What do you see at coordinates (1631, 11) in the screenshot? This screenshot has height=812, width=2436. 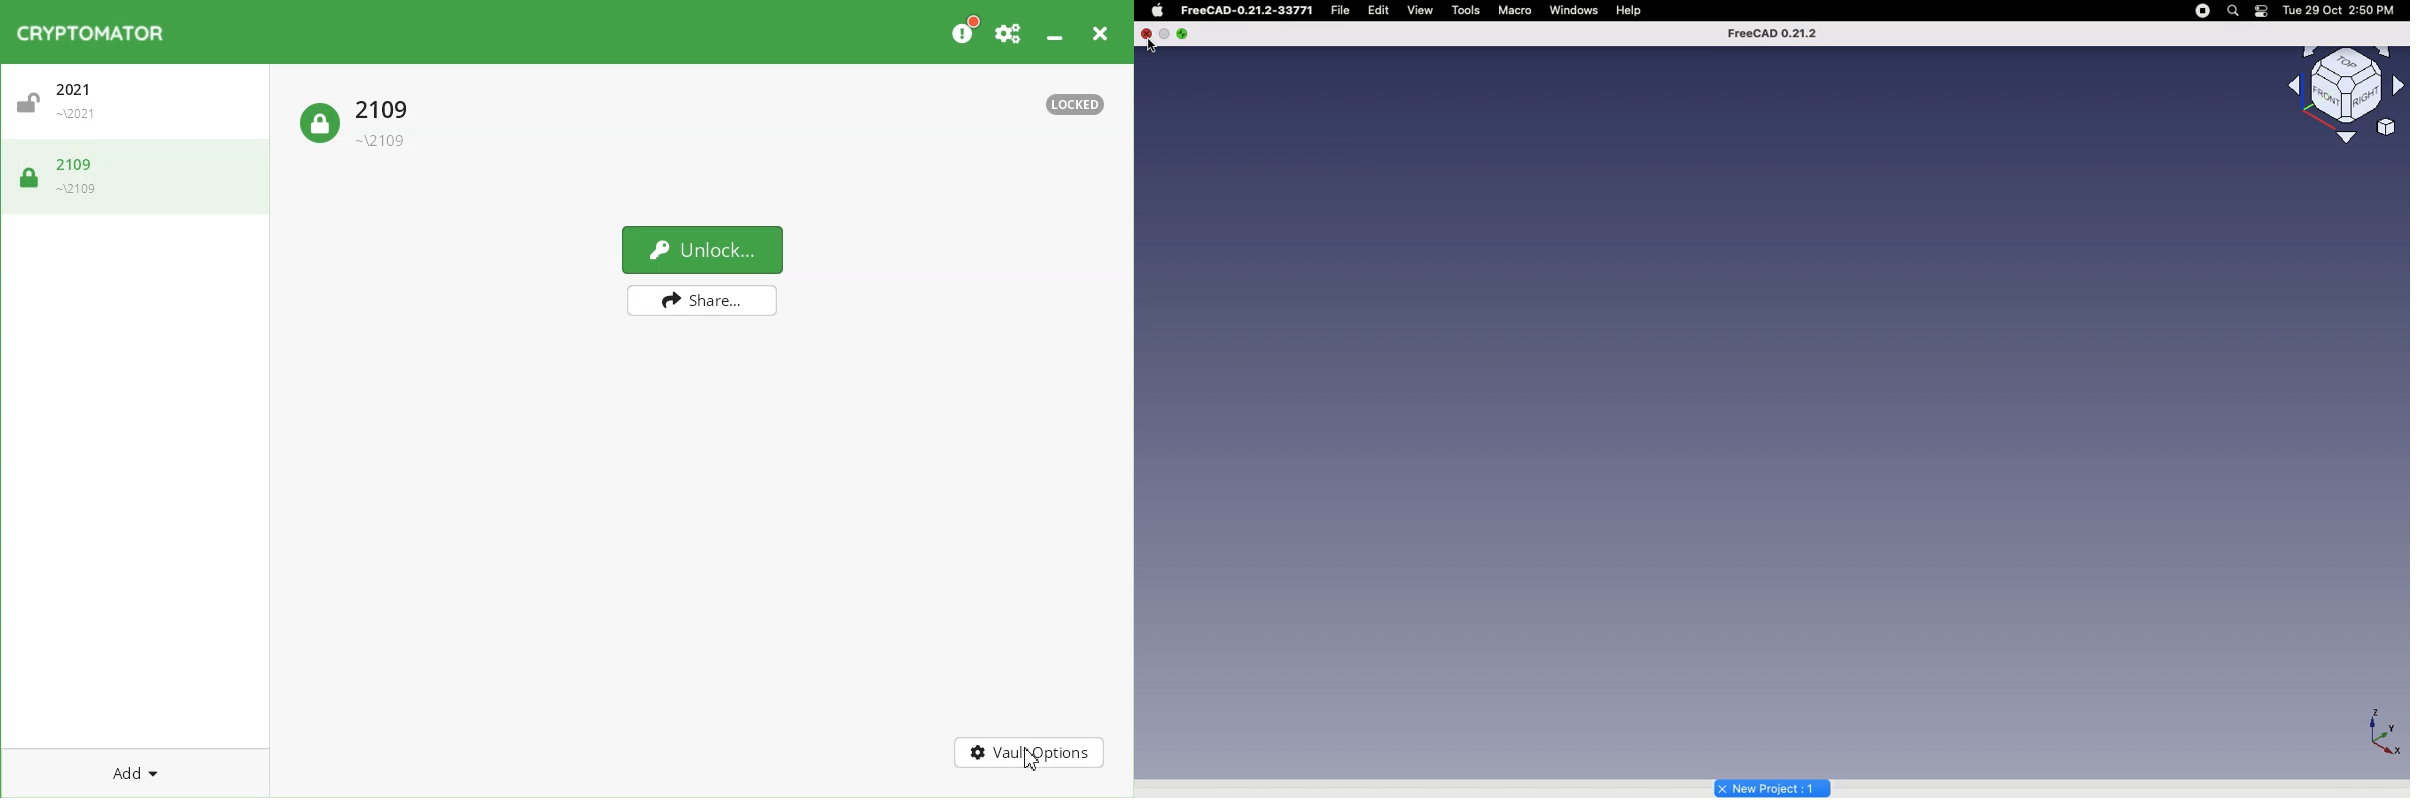 I see `Help` at bounding box center [1631, 11].